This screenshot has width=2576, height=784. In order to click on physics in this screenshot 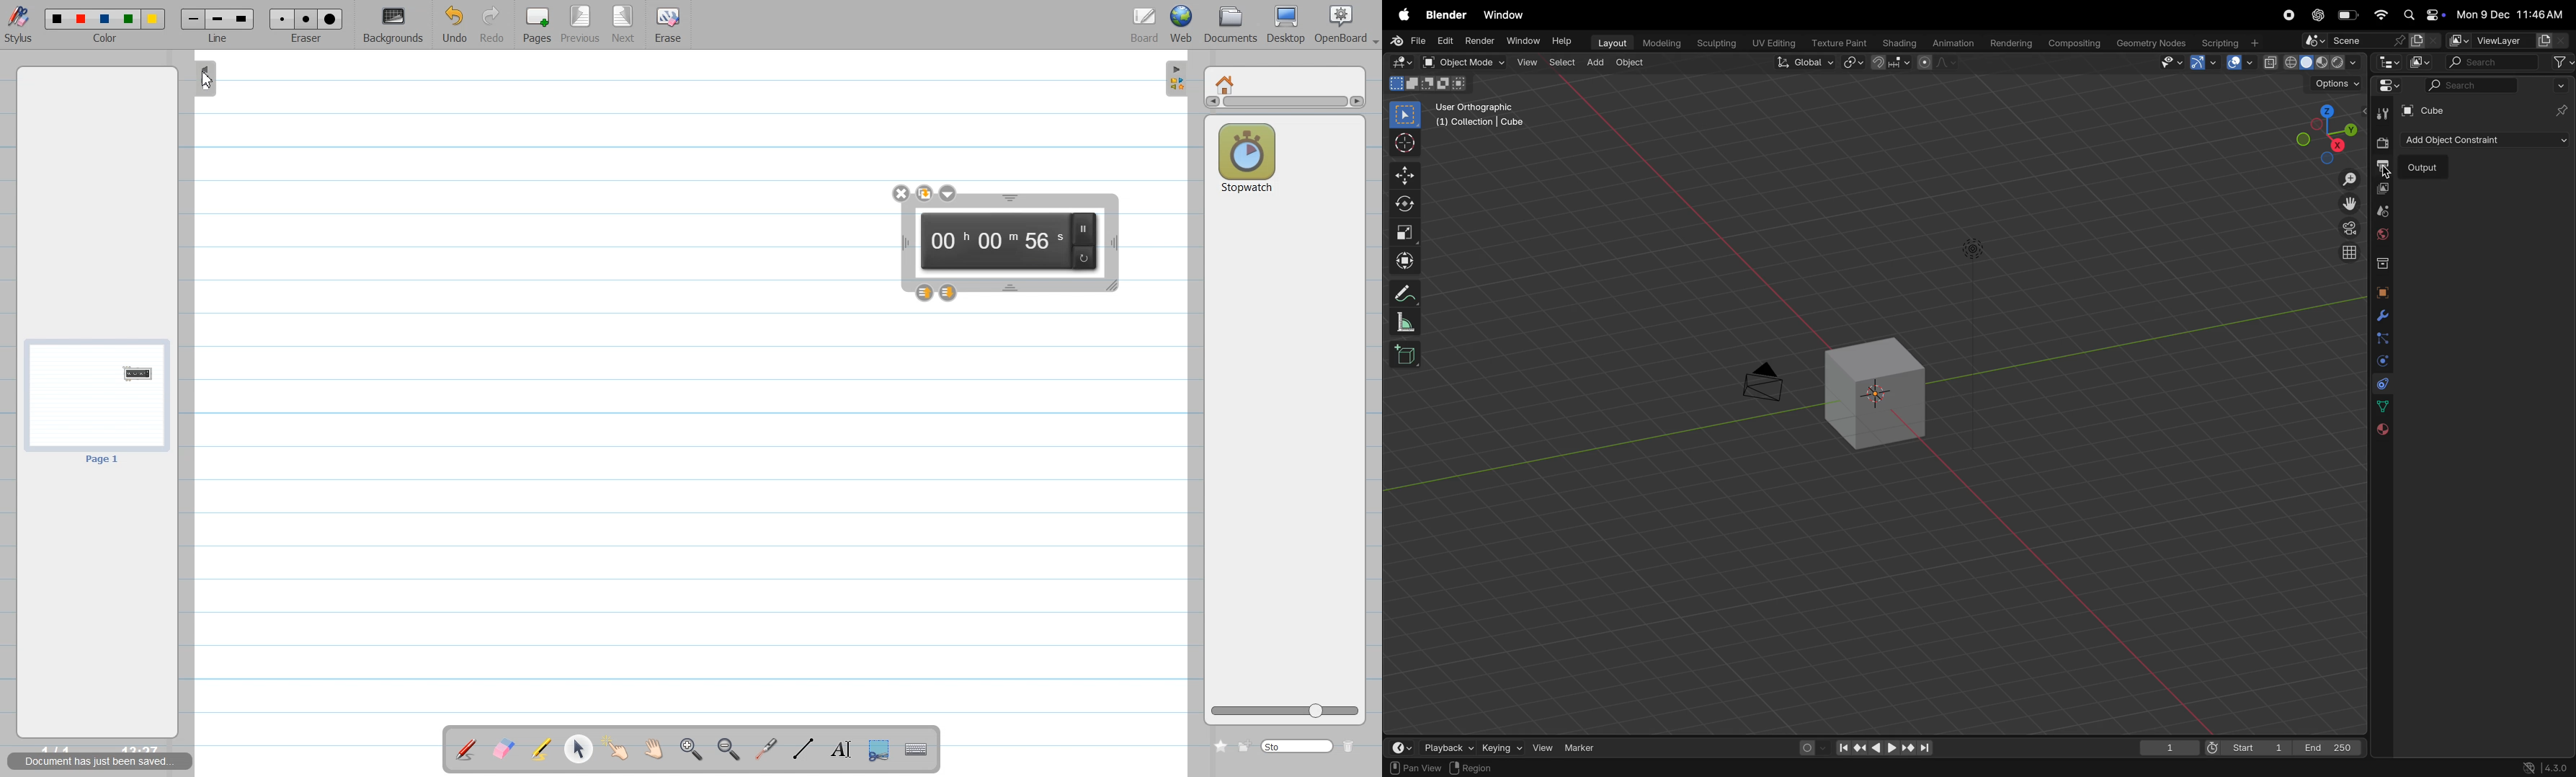, I will do `click(2381, 359)`.